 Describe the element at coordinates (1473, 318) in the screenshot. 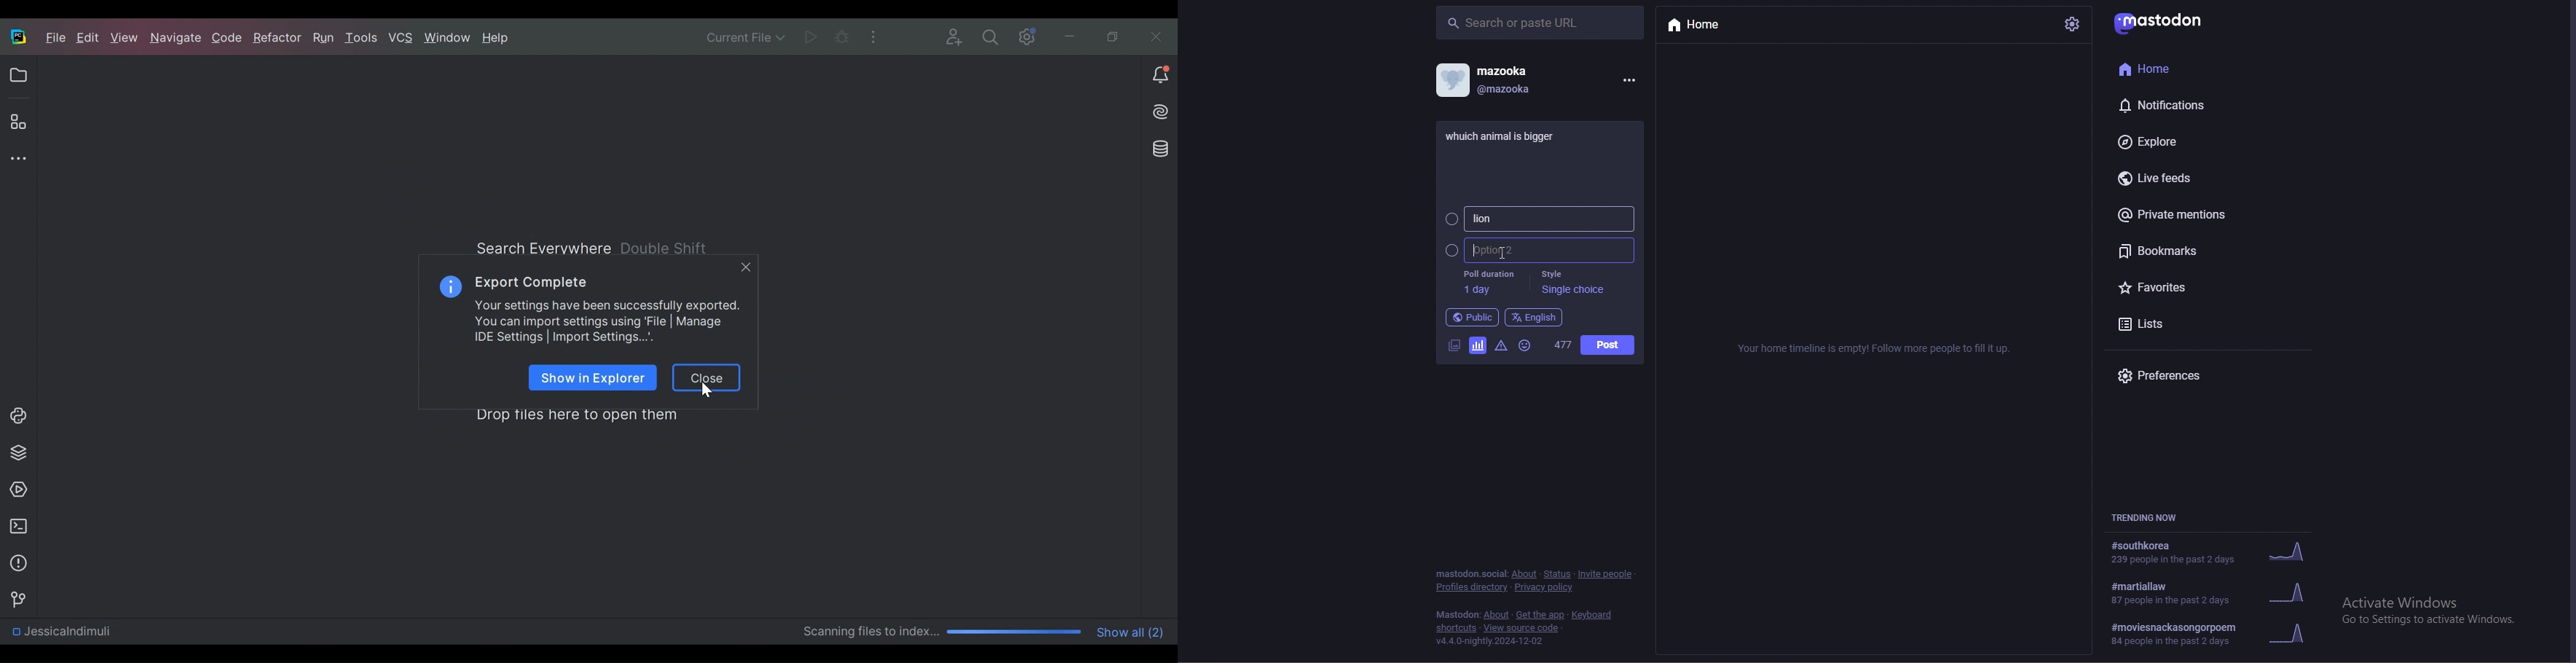

I see `public` at that location.